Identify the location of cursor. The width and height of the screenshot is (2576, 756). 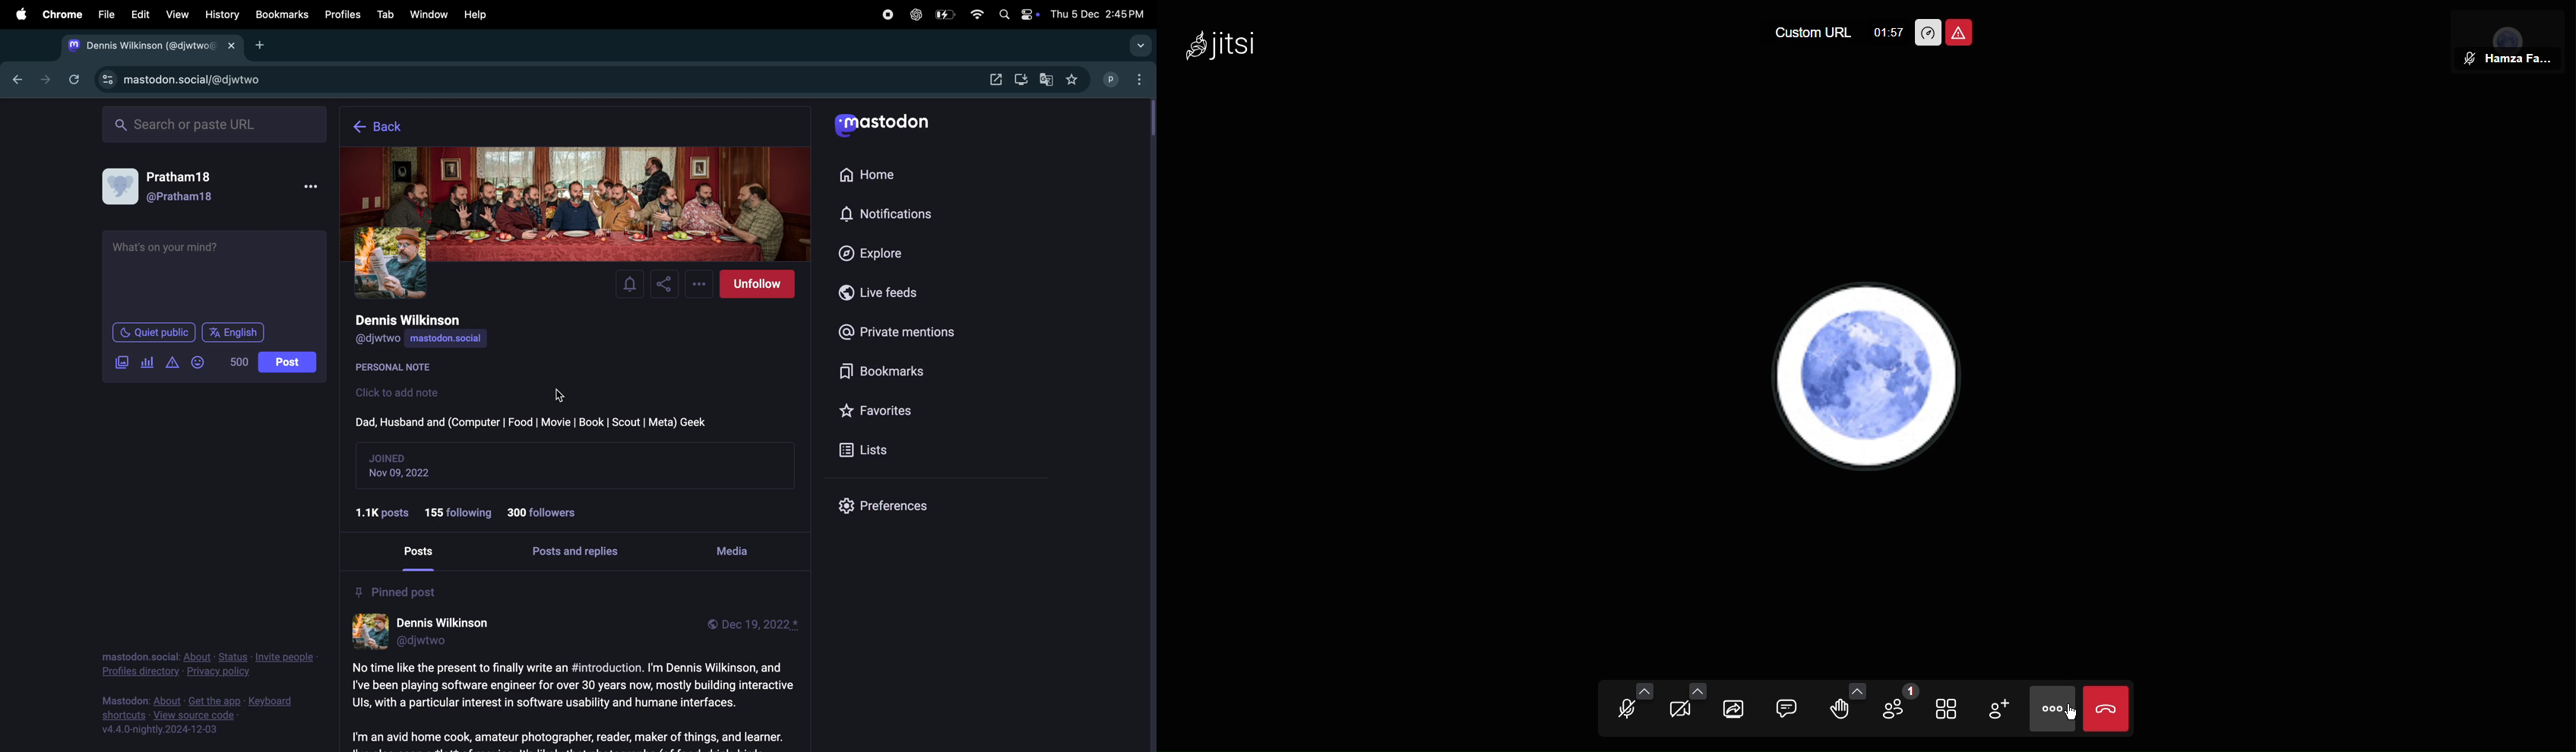
(563, 393).